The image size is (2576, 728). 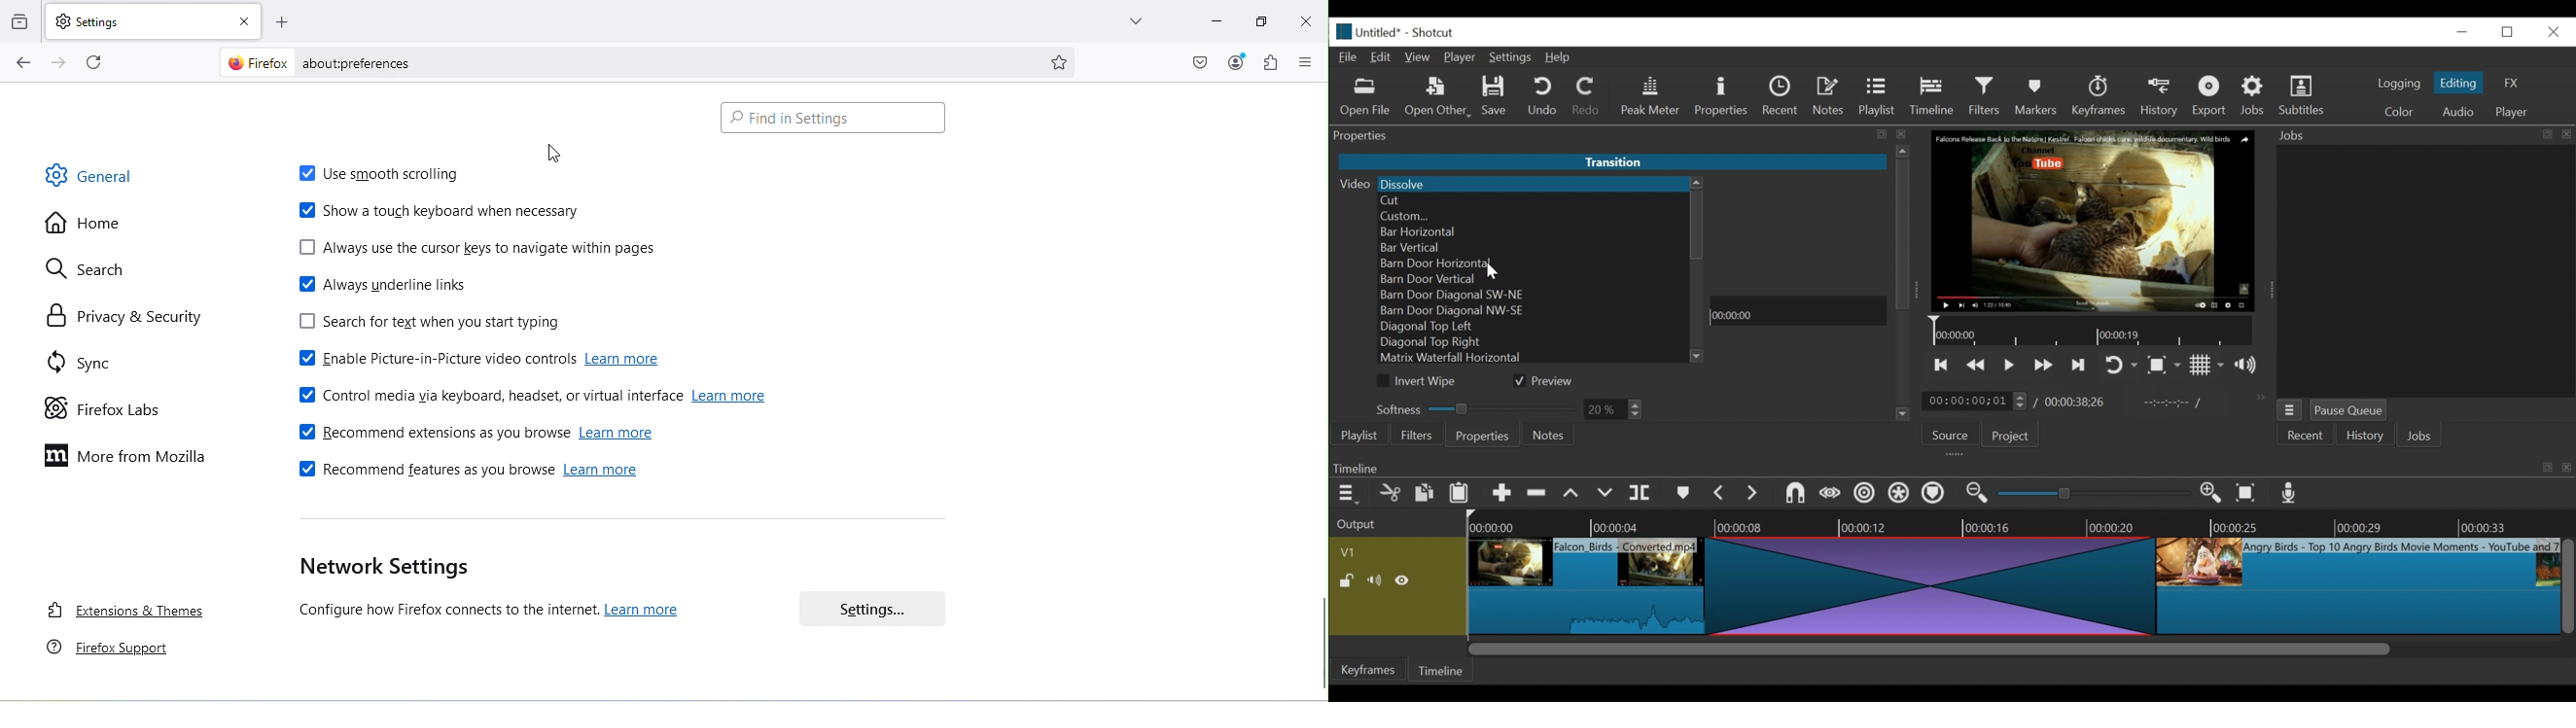 I want to click on show volume control, so click(x=2251, y=366).